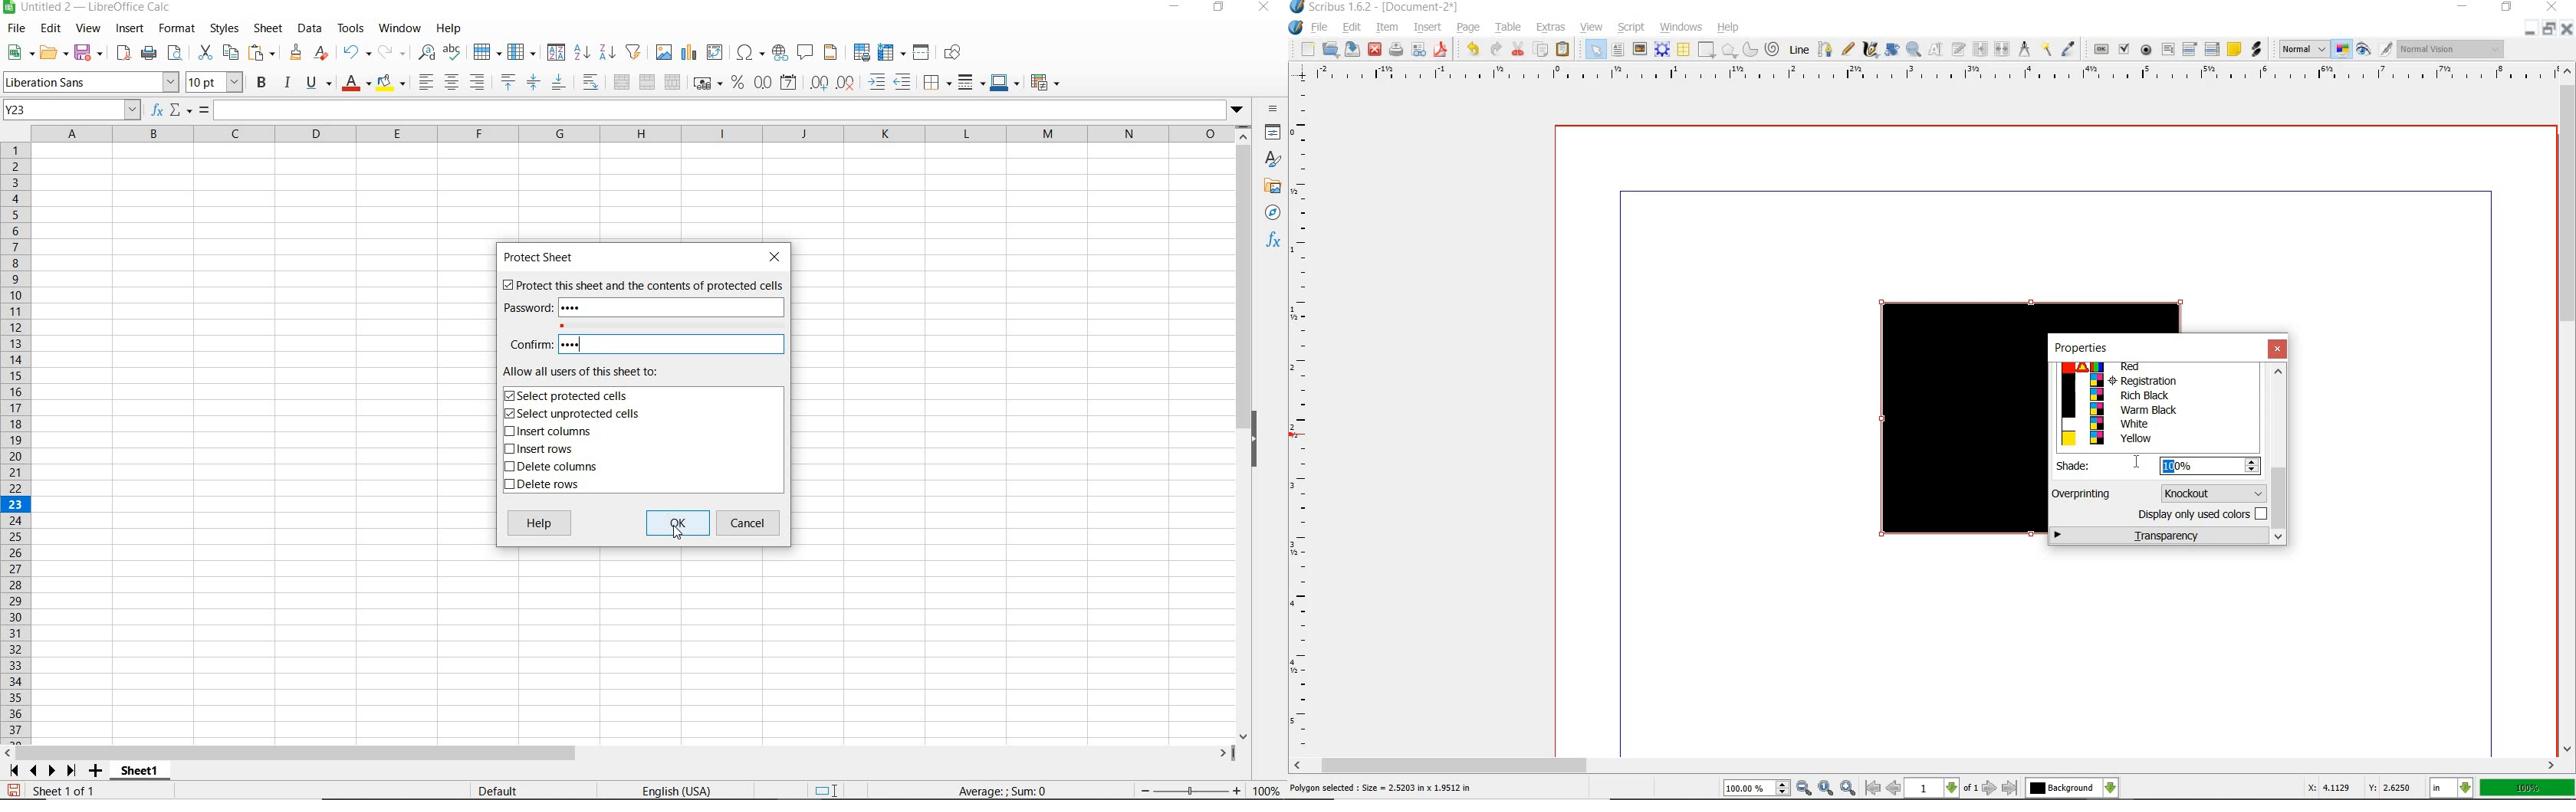 The height and width of the screenshot is (812, 2576). What do you see at coordinates (706, 85) in the screenshot?
I see `FORMAT AS CURRENCY` at bounding box center [706, 85].